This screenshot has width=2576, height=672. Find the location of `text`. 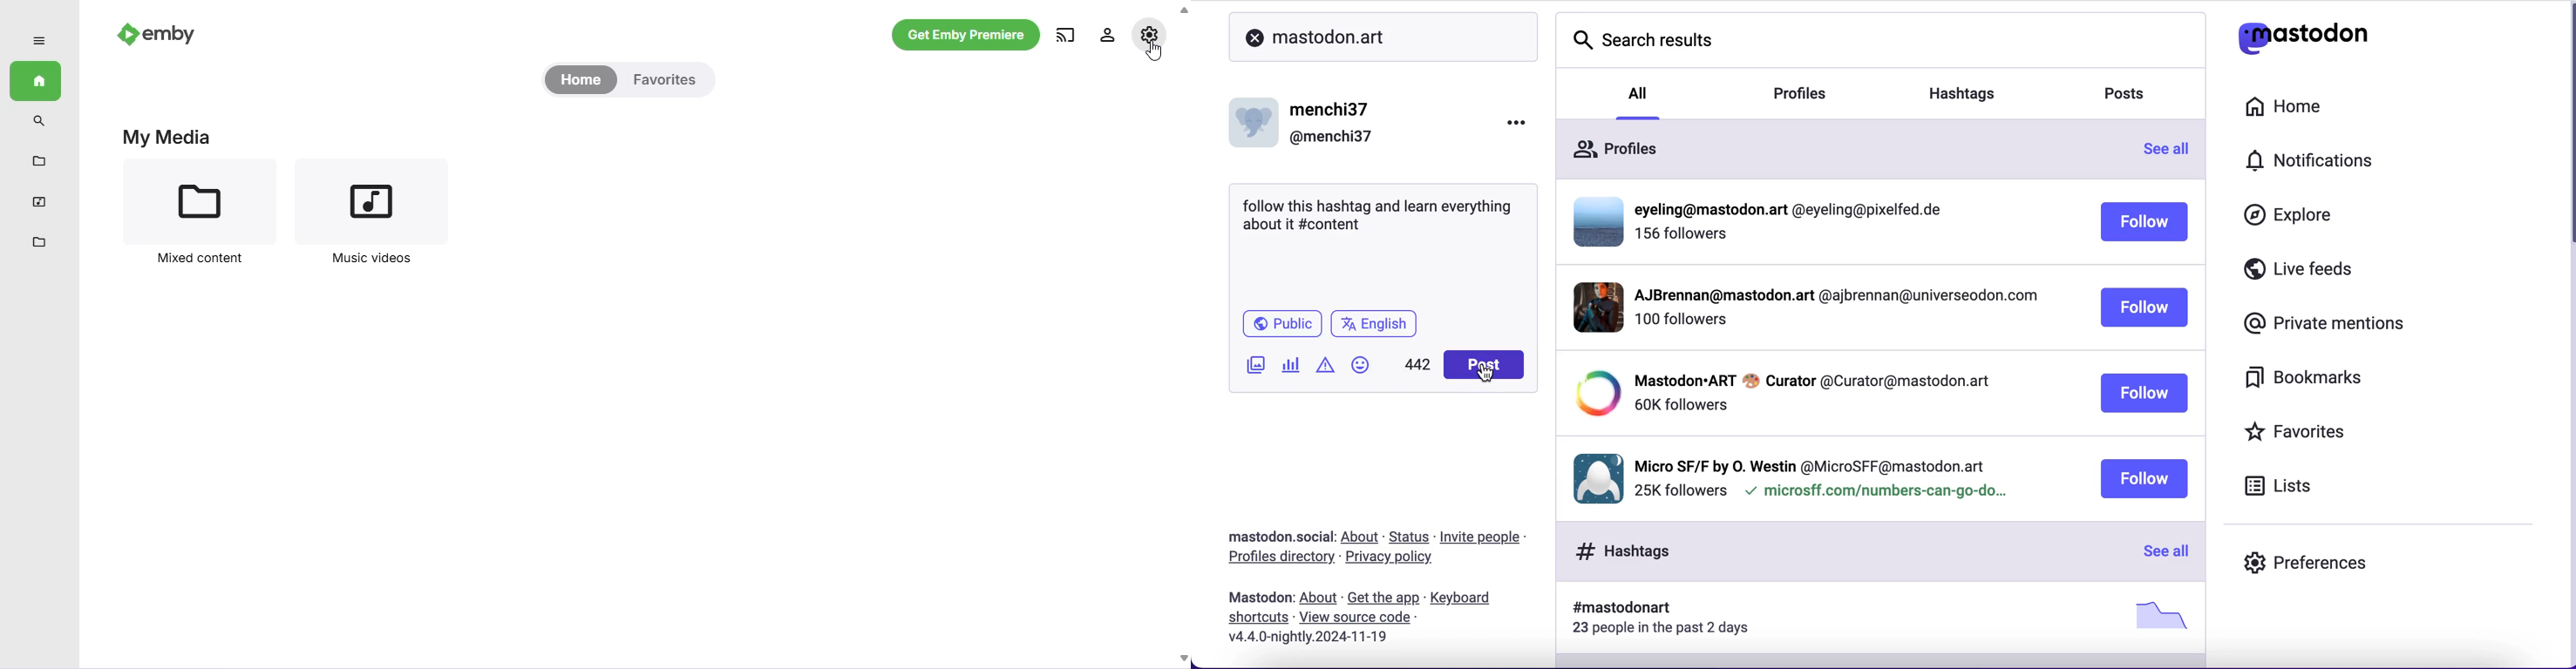

text is located at coordinates (1374, 211).